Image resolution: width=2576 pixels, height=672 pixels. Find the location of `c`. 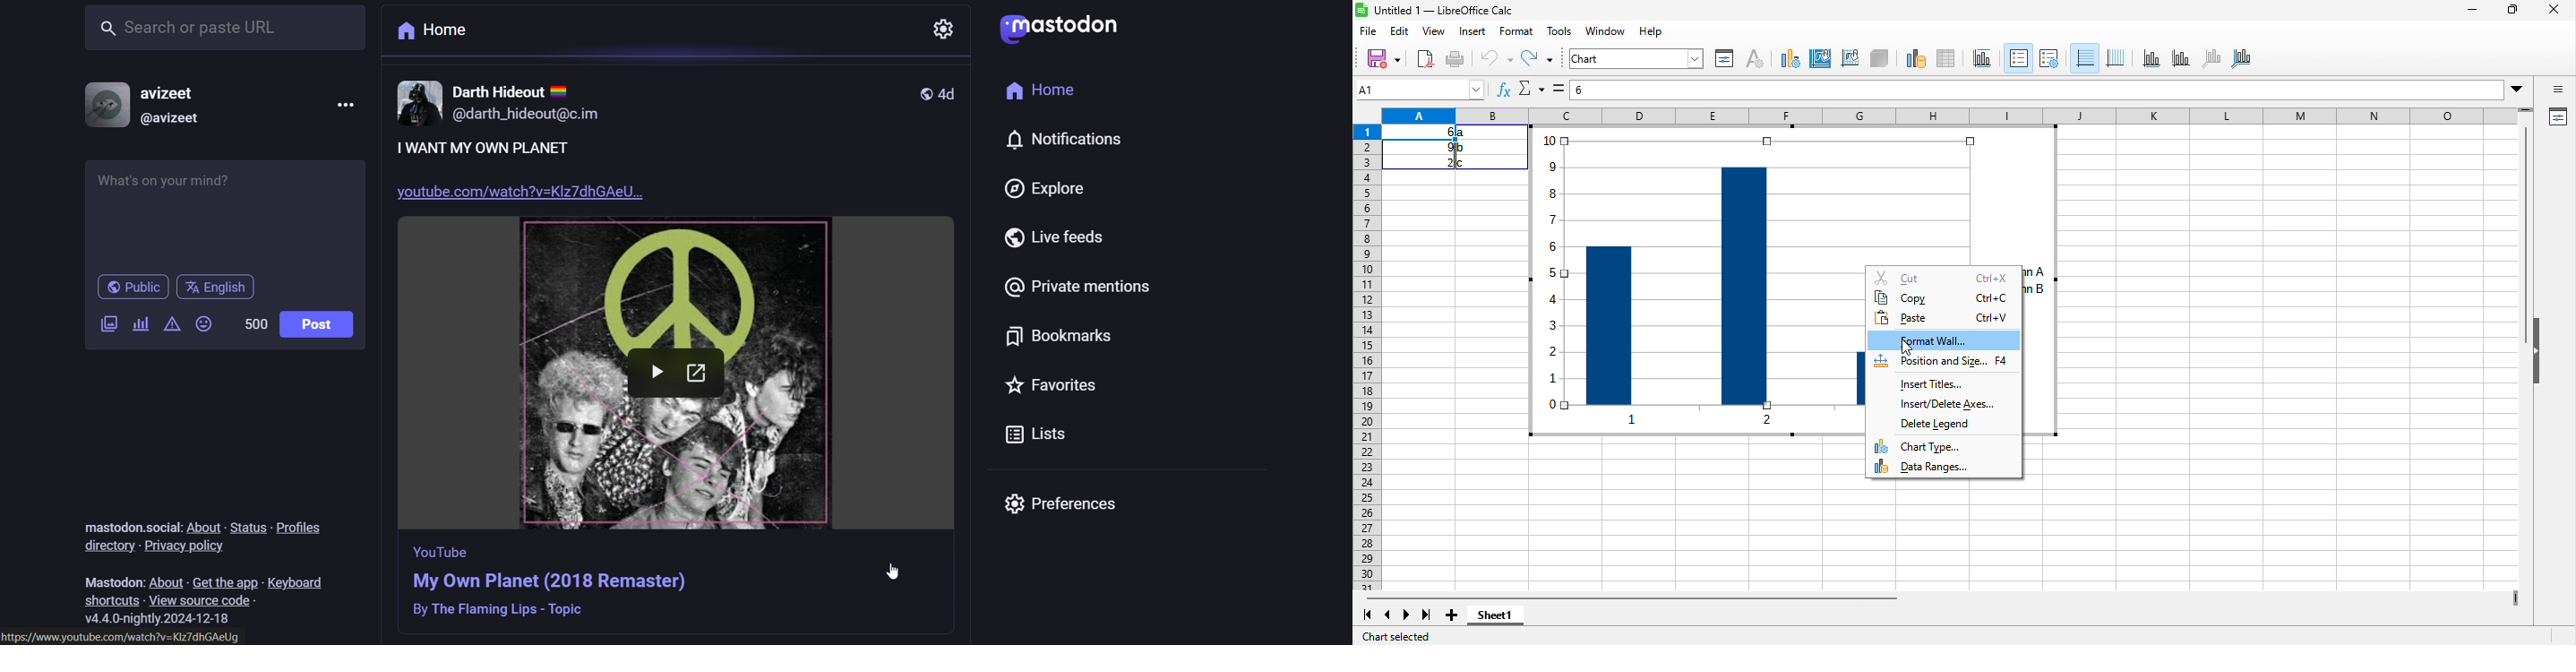

c is located at coordinates (1464, 163).